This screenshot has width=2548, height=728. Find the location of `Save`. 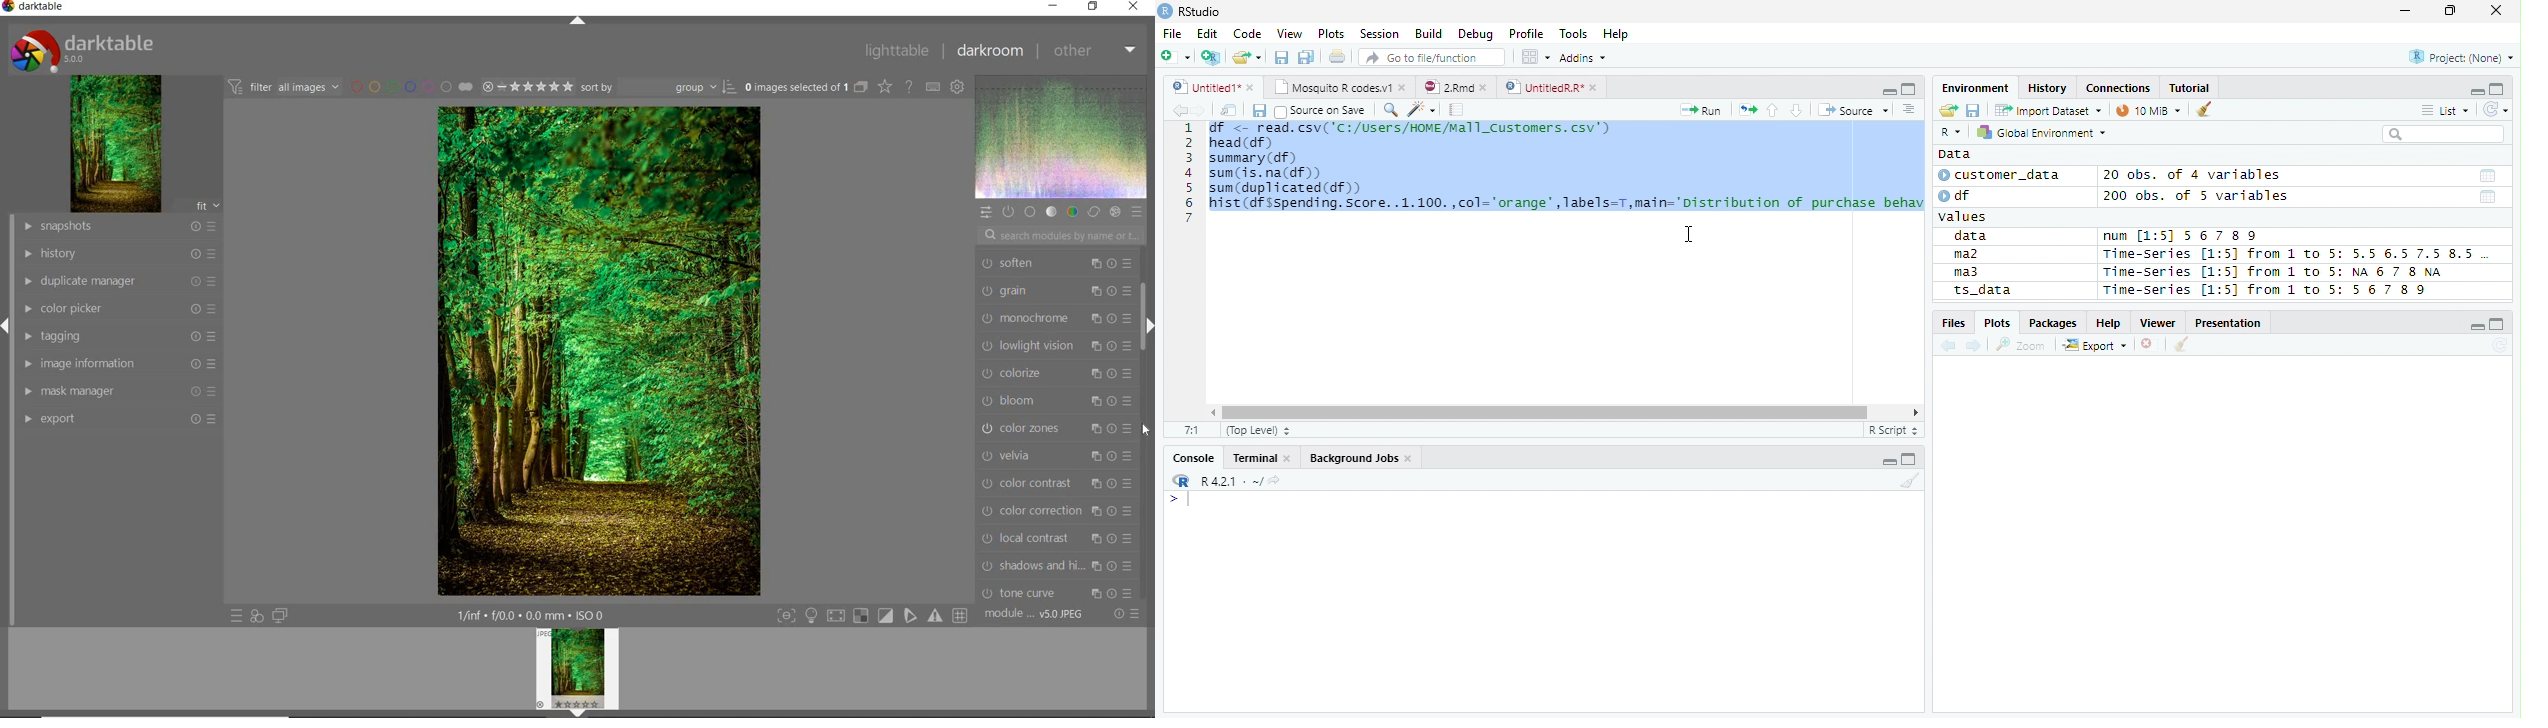

Save is located at coordinates (1258, 110).